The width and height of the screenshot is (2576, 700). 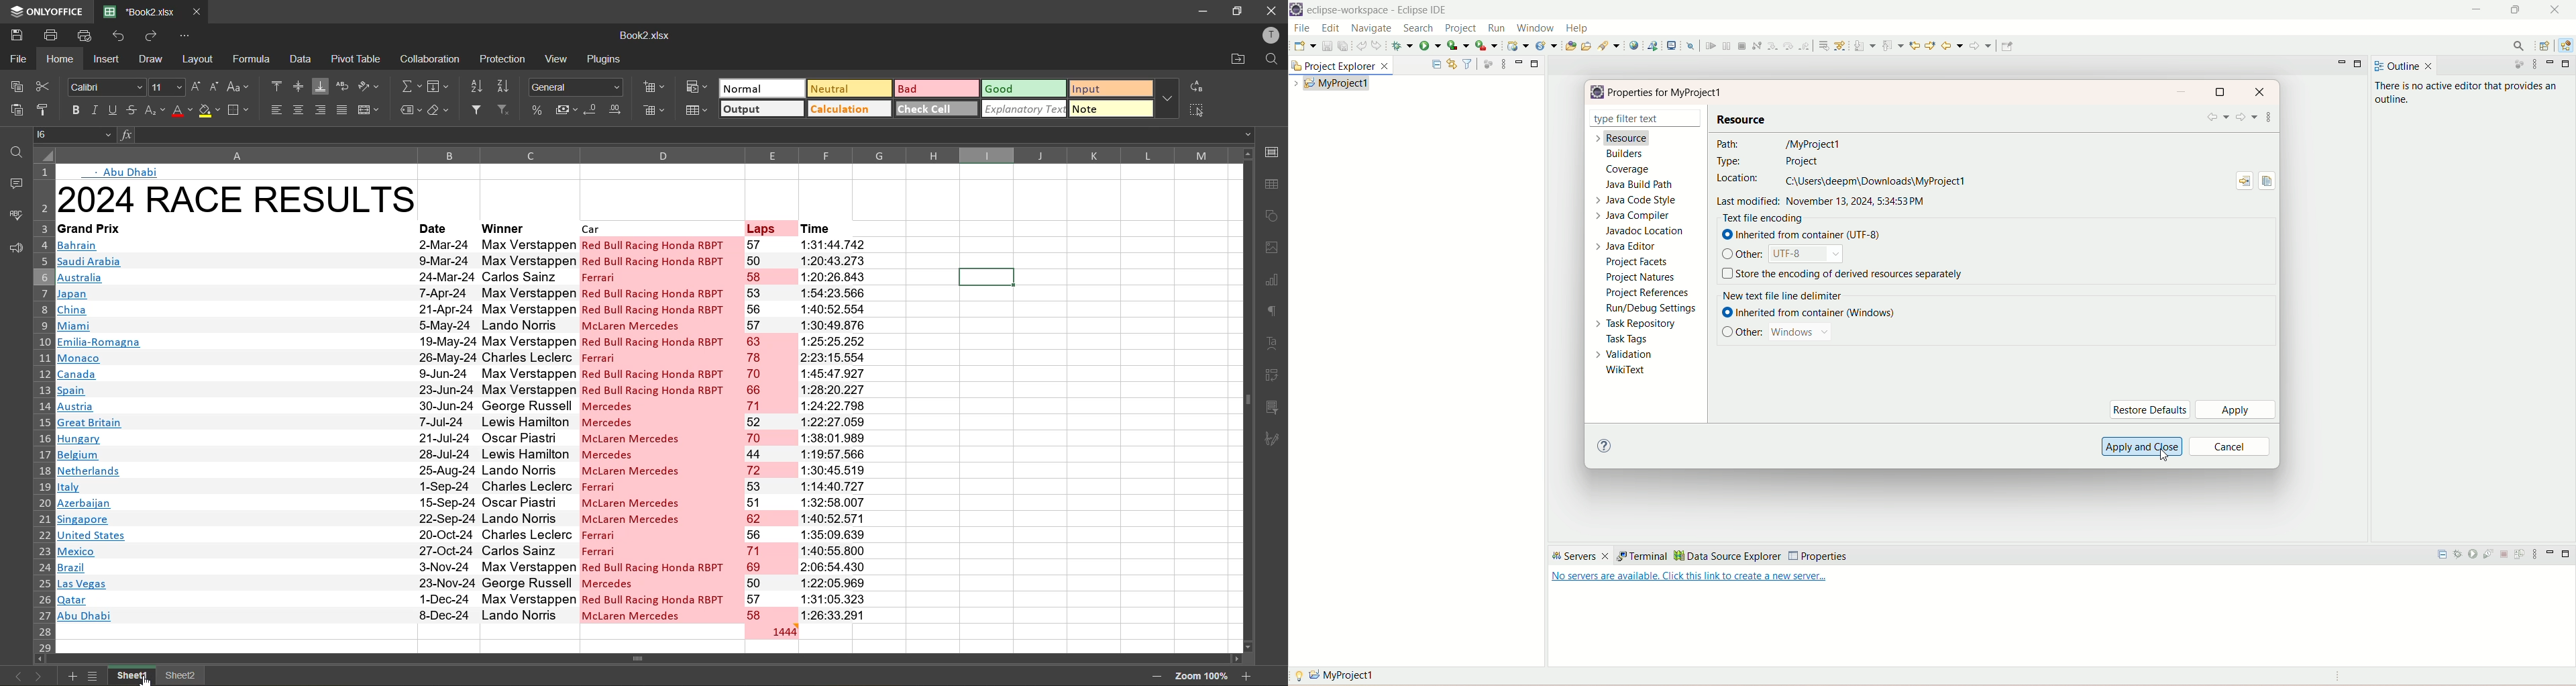 What do you see at coordinates (1711, 46) in the screenshot?
I see `resume` at bounding box center [1711, 46].